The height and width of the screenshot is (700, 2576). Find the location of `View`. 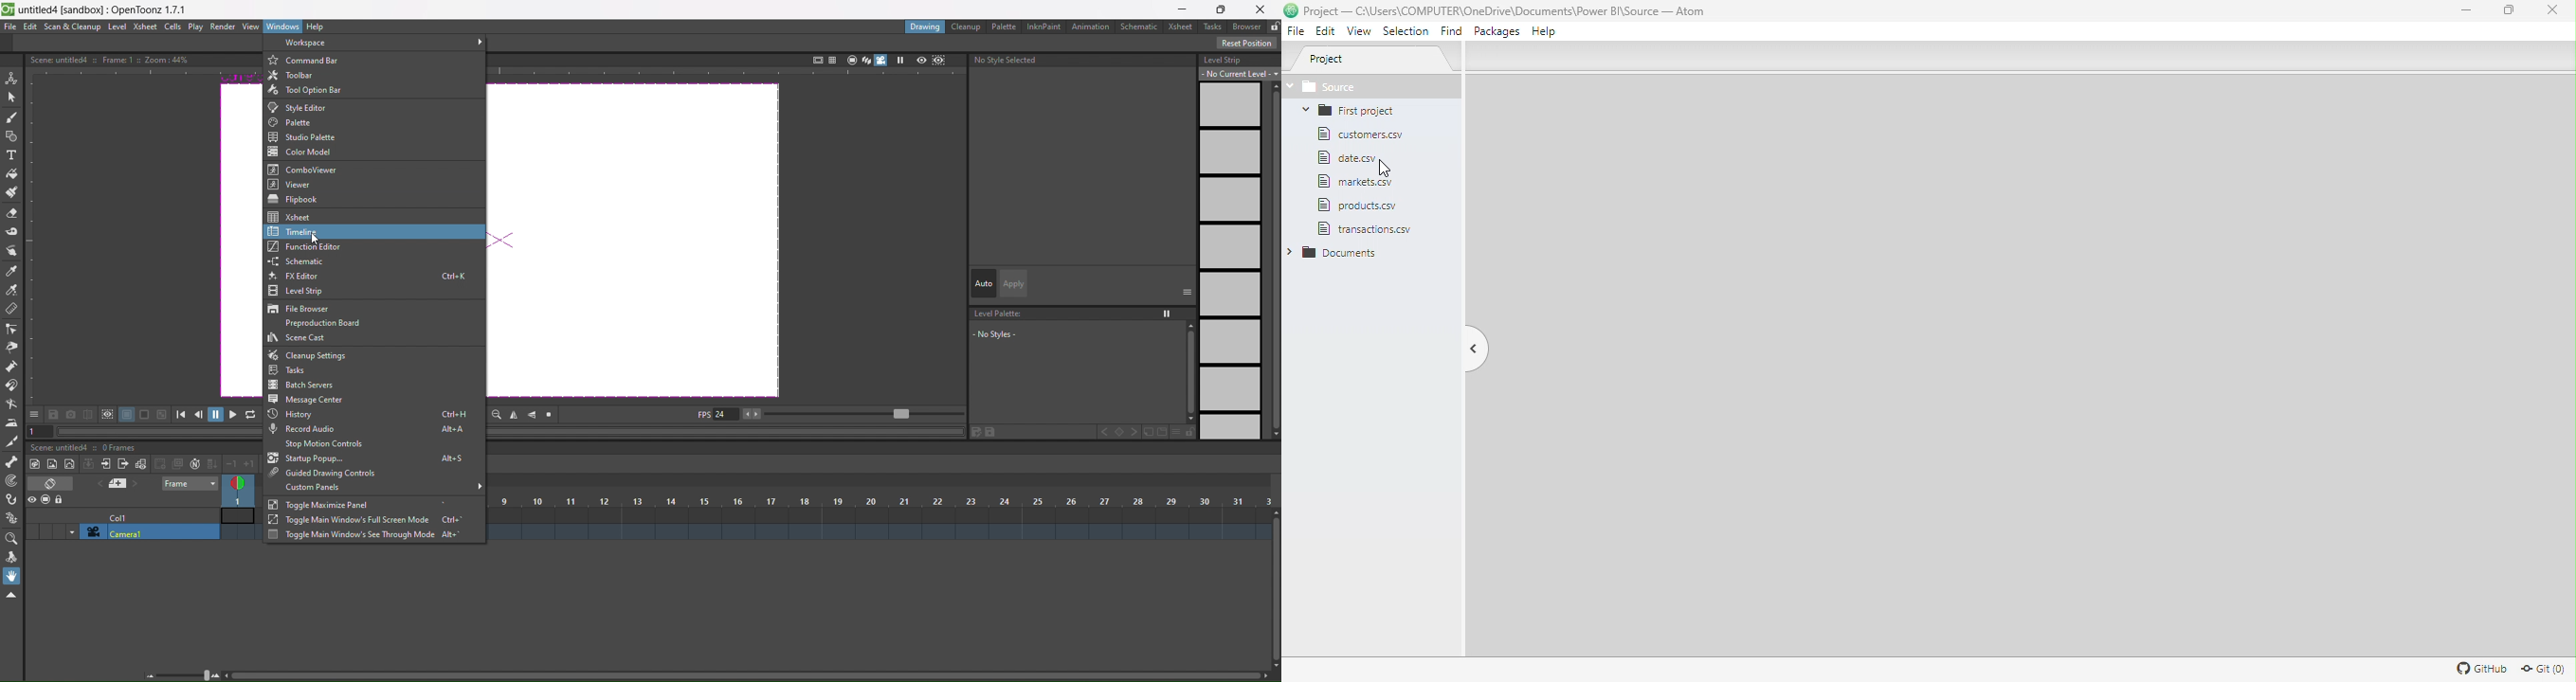

View is located at coordinates (1361, 32).